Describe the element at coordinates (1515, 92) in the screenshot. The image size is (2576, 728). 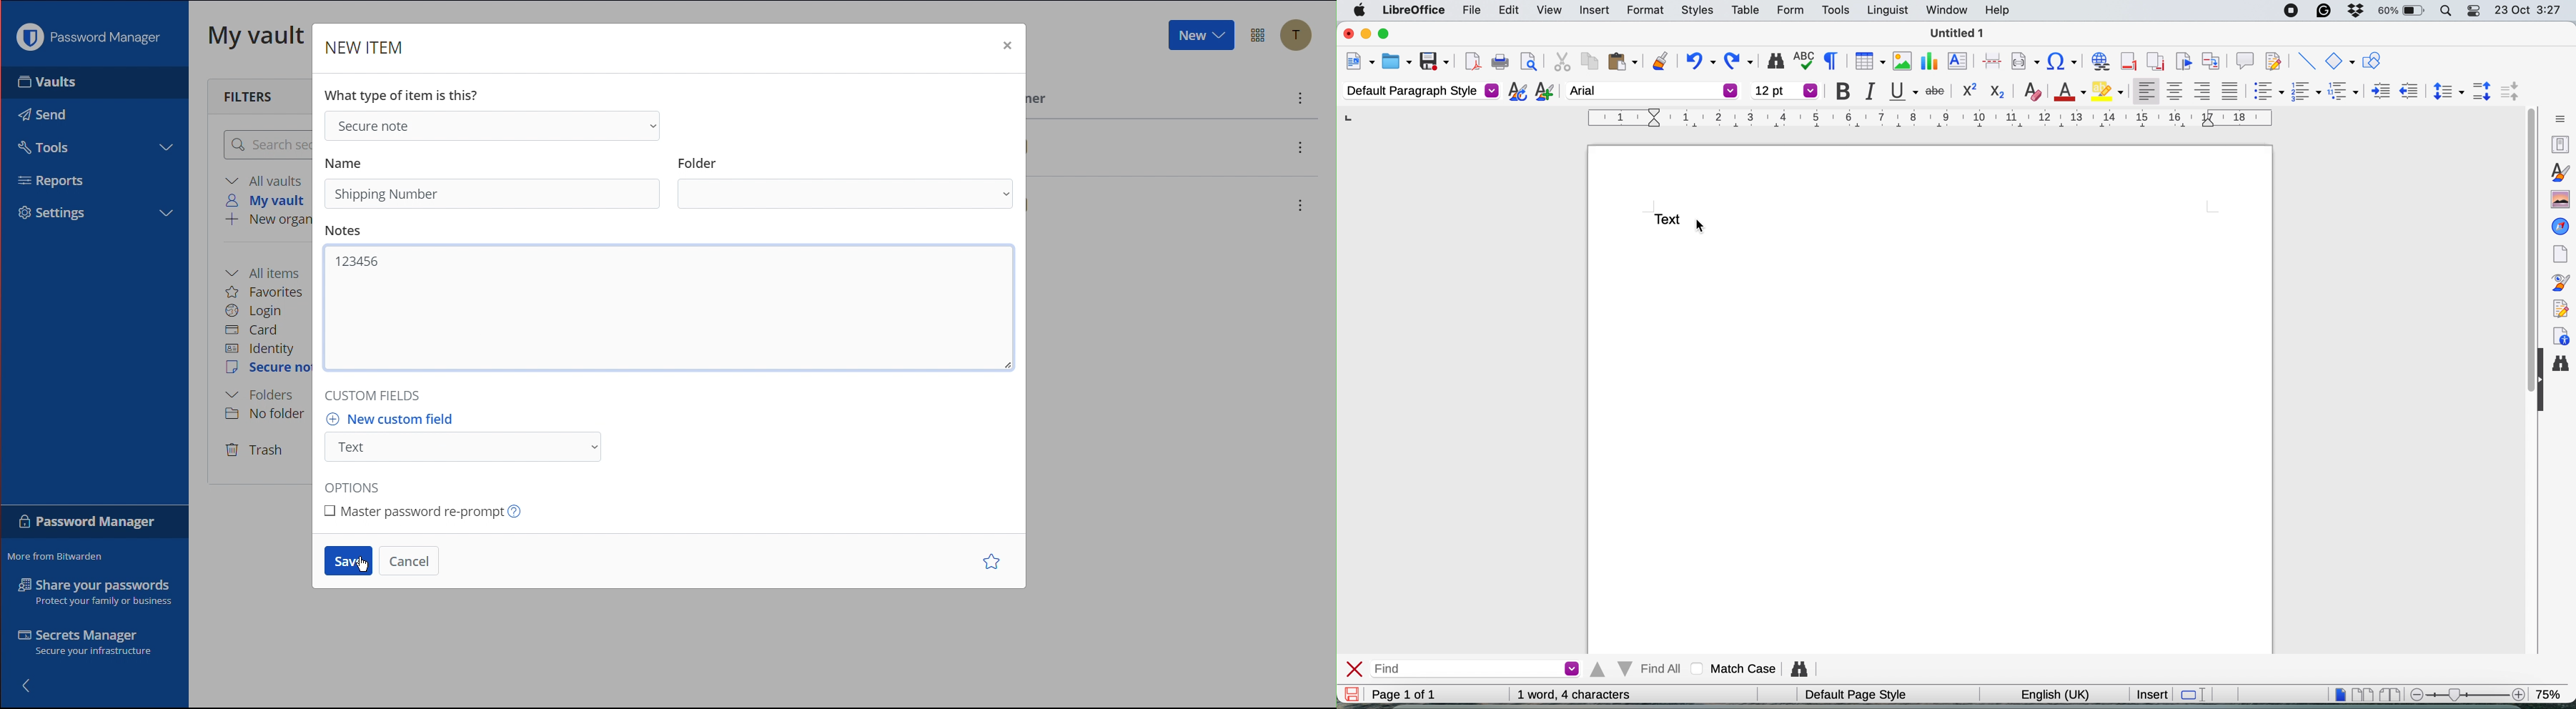
I see `updated selected style` at that location.